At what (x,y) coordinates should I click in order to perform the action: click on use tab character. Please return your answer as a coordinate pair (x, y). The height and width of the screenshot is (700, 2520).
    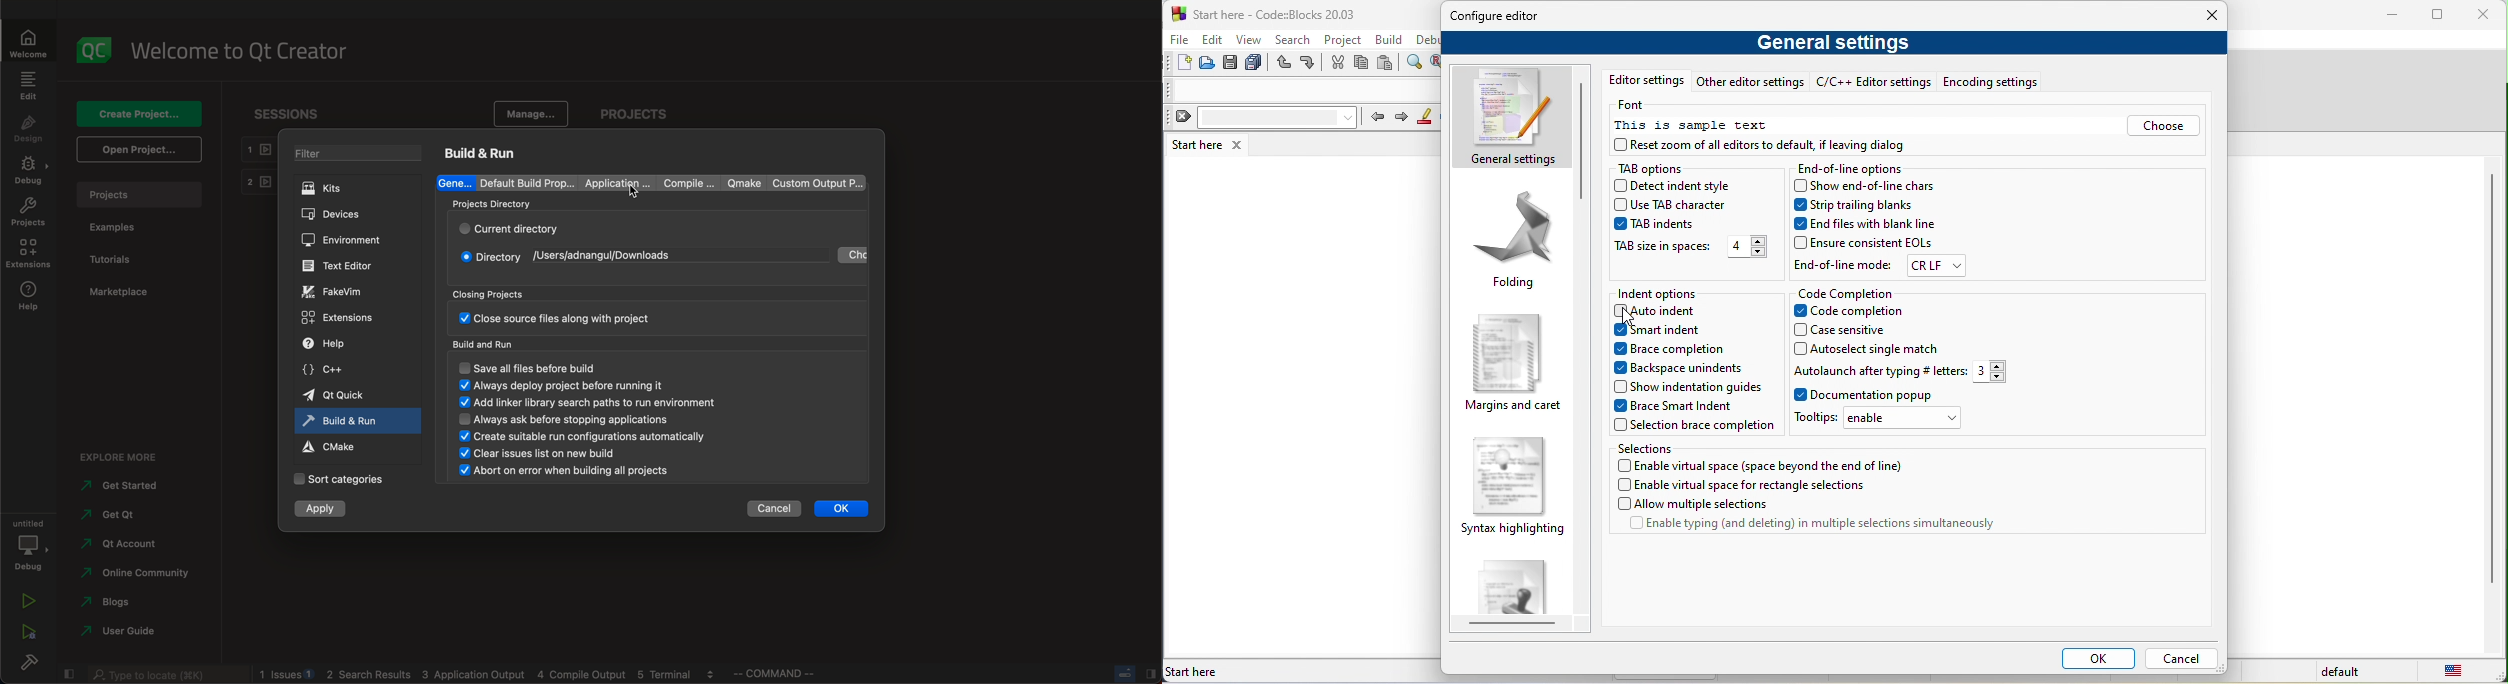
    Looking at the image, I should click on (1682, 205).